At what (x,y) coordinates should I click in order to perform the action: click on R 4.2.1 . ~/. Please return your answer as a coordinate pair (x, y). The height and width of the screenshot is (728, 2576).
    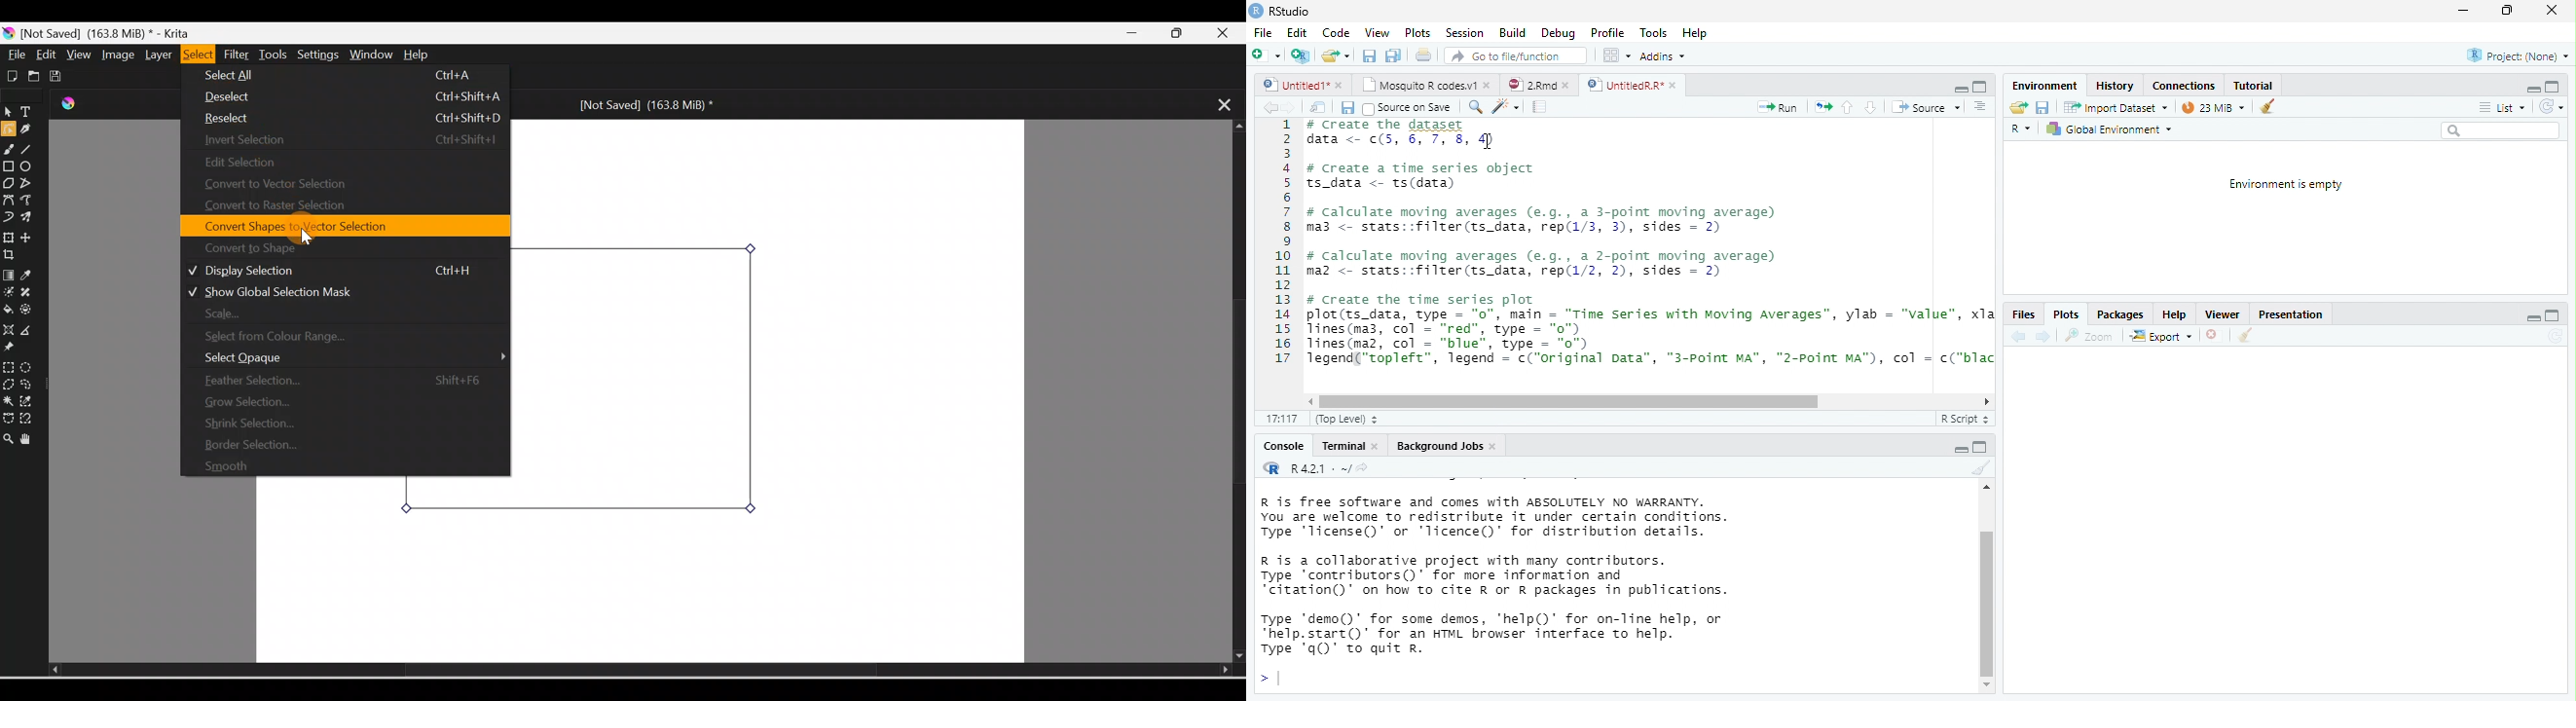
    Looking at the image, I should click on (1318, 467).